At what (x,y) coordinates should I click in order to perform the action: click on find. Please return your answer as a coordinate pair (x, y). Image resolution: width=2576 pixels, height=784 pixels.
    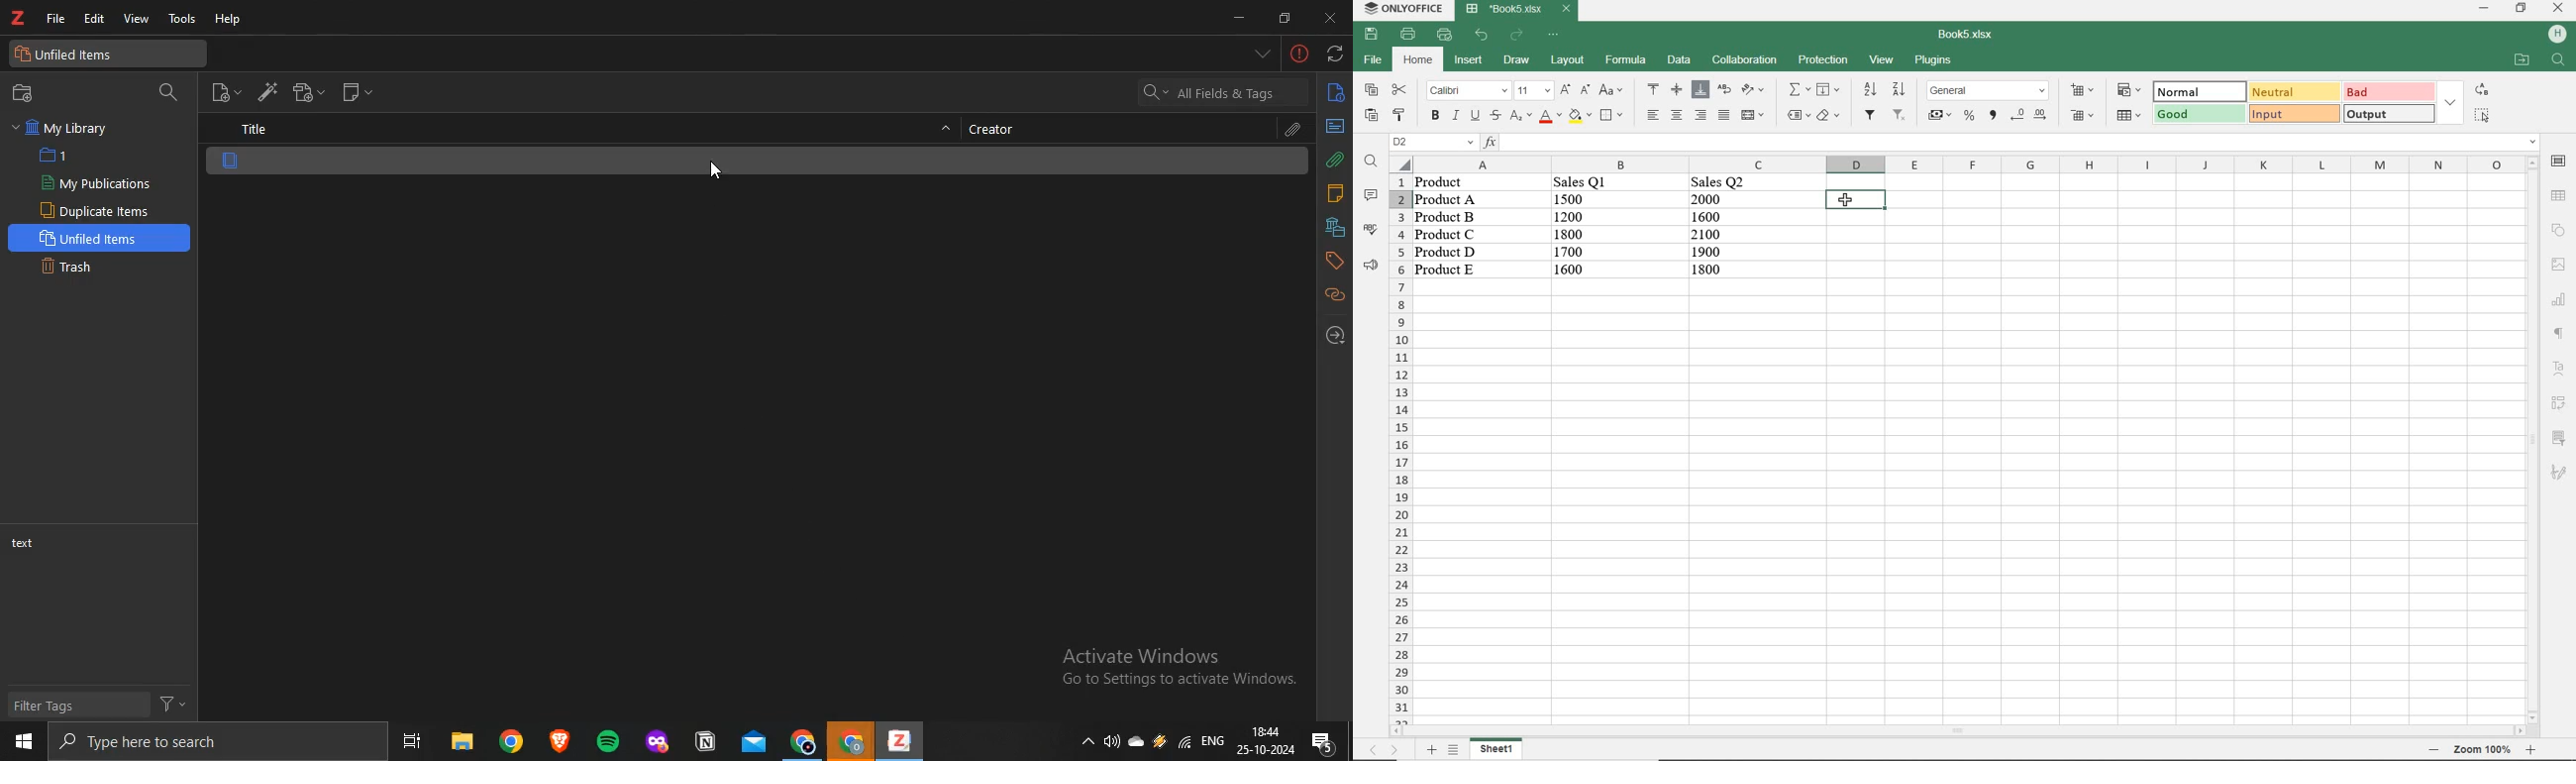
    Looking at the image, I should click on (1371, 163).